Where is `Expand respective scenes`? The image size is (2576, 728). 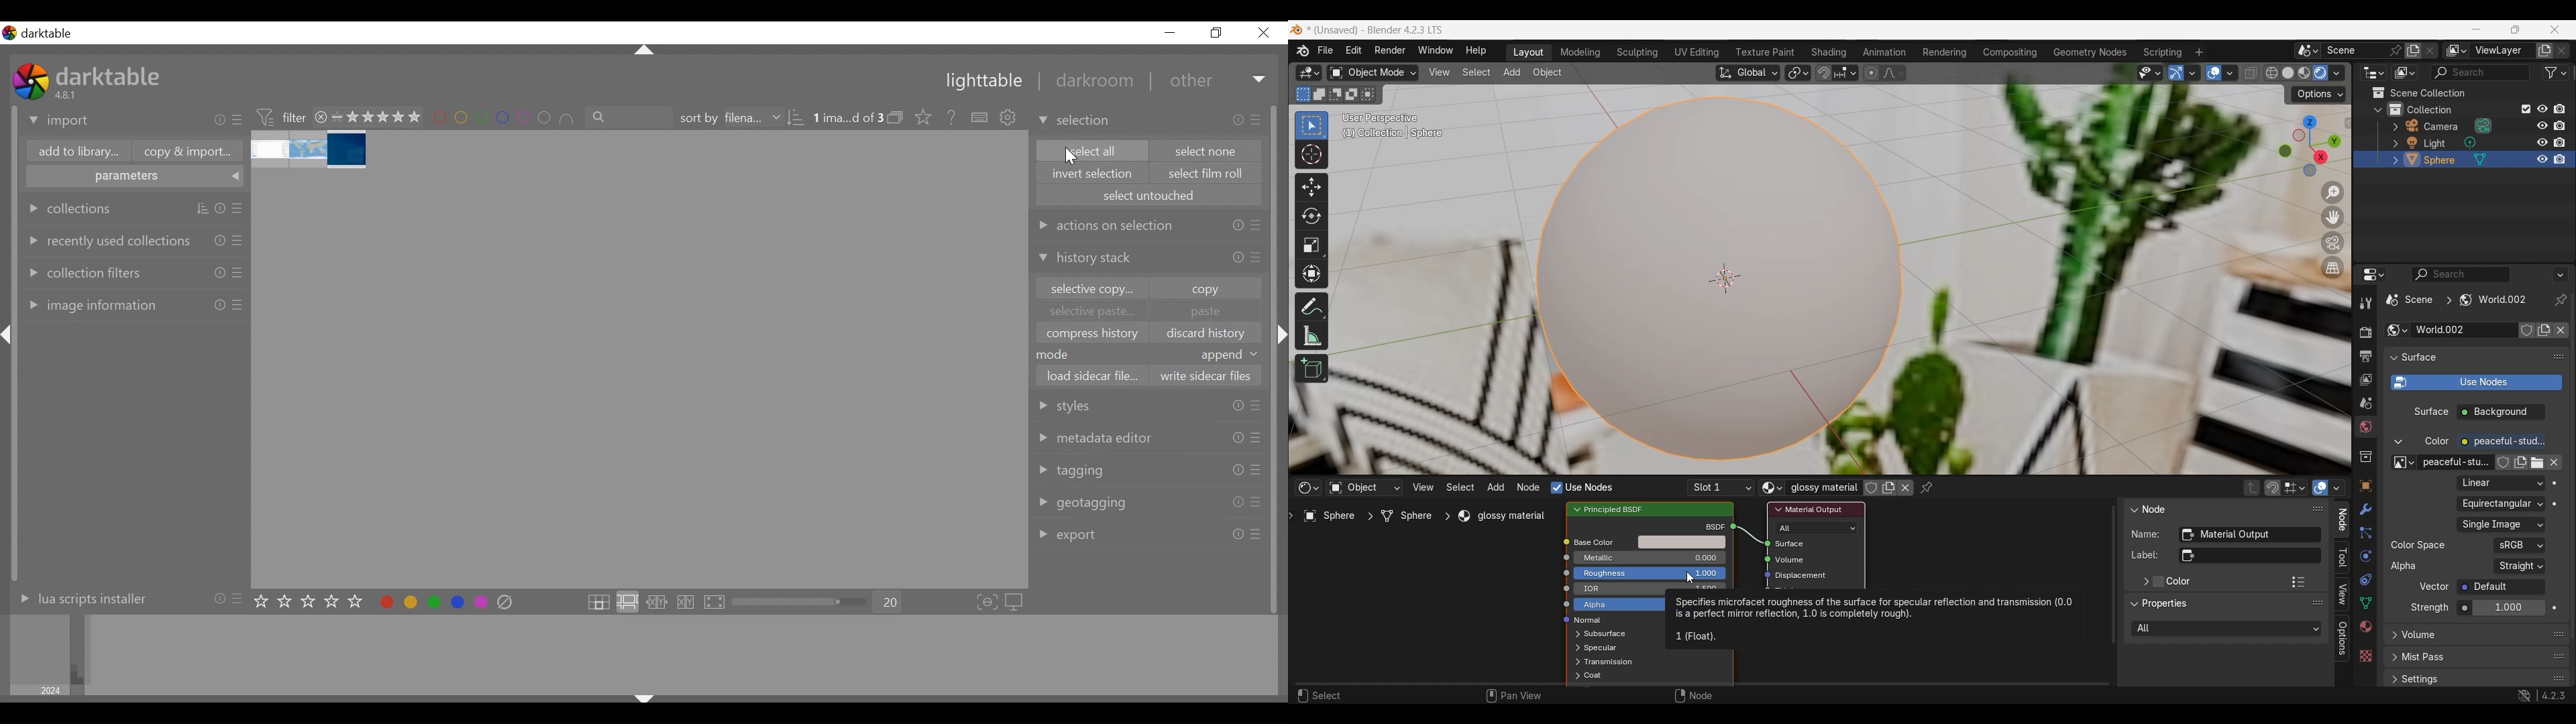 Expand respective scenes is located at coordinates (2391, 129).